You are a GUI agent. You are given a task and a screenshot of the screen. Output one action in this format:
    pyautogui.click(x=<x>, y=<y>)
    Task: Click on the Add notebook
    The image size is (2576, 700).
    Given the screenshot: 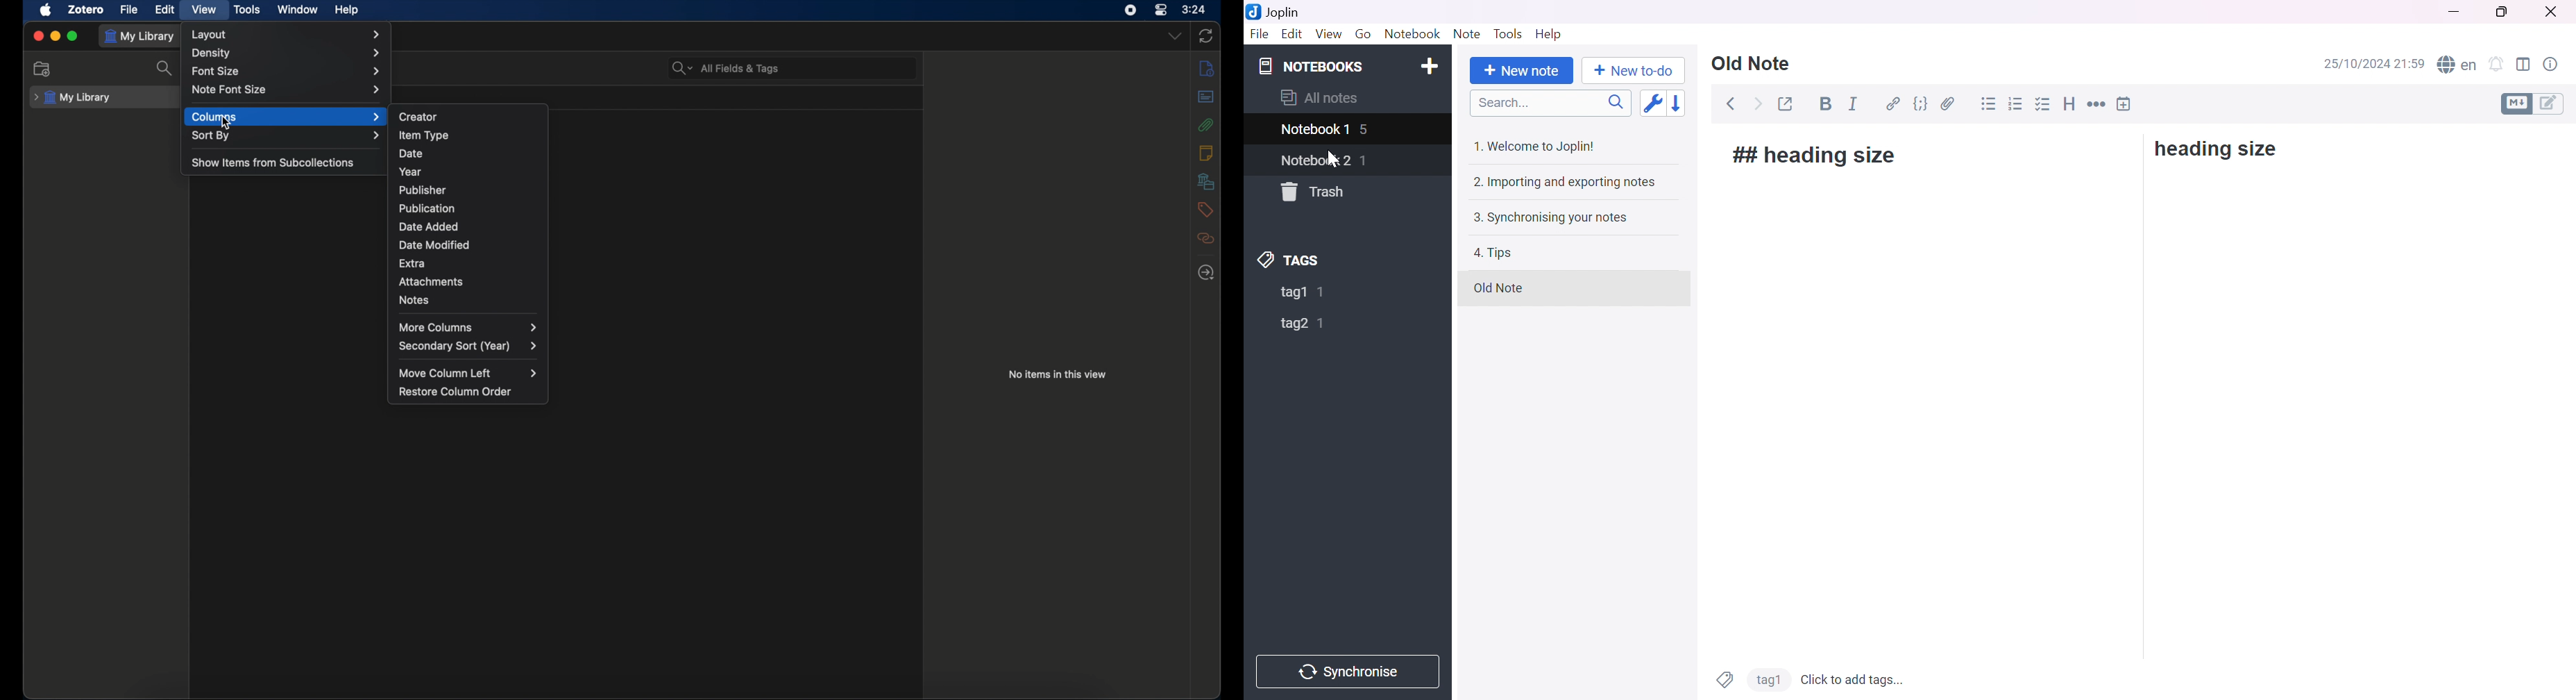 What is the action you would take?
    pyautogui.click(x=1430, y=65)
    